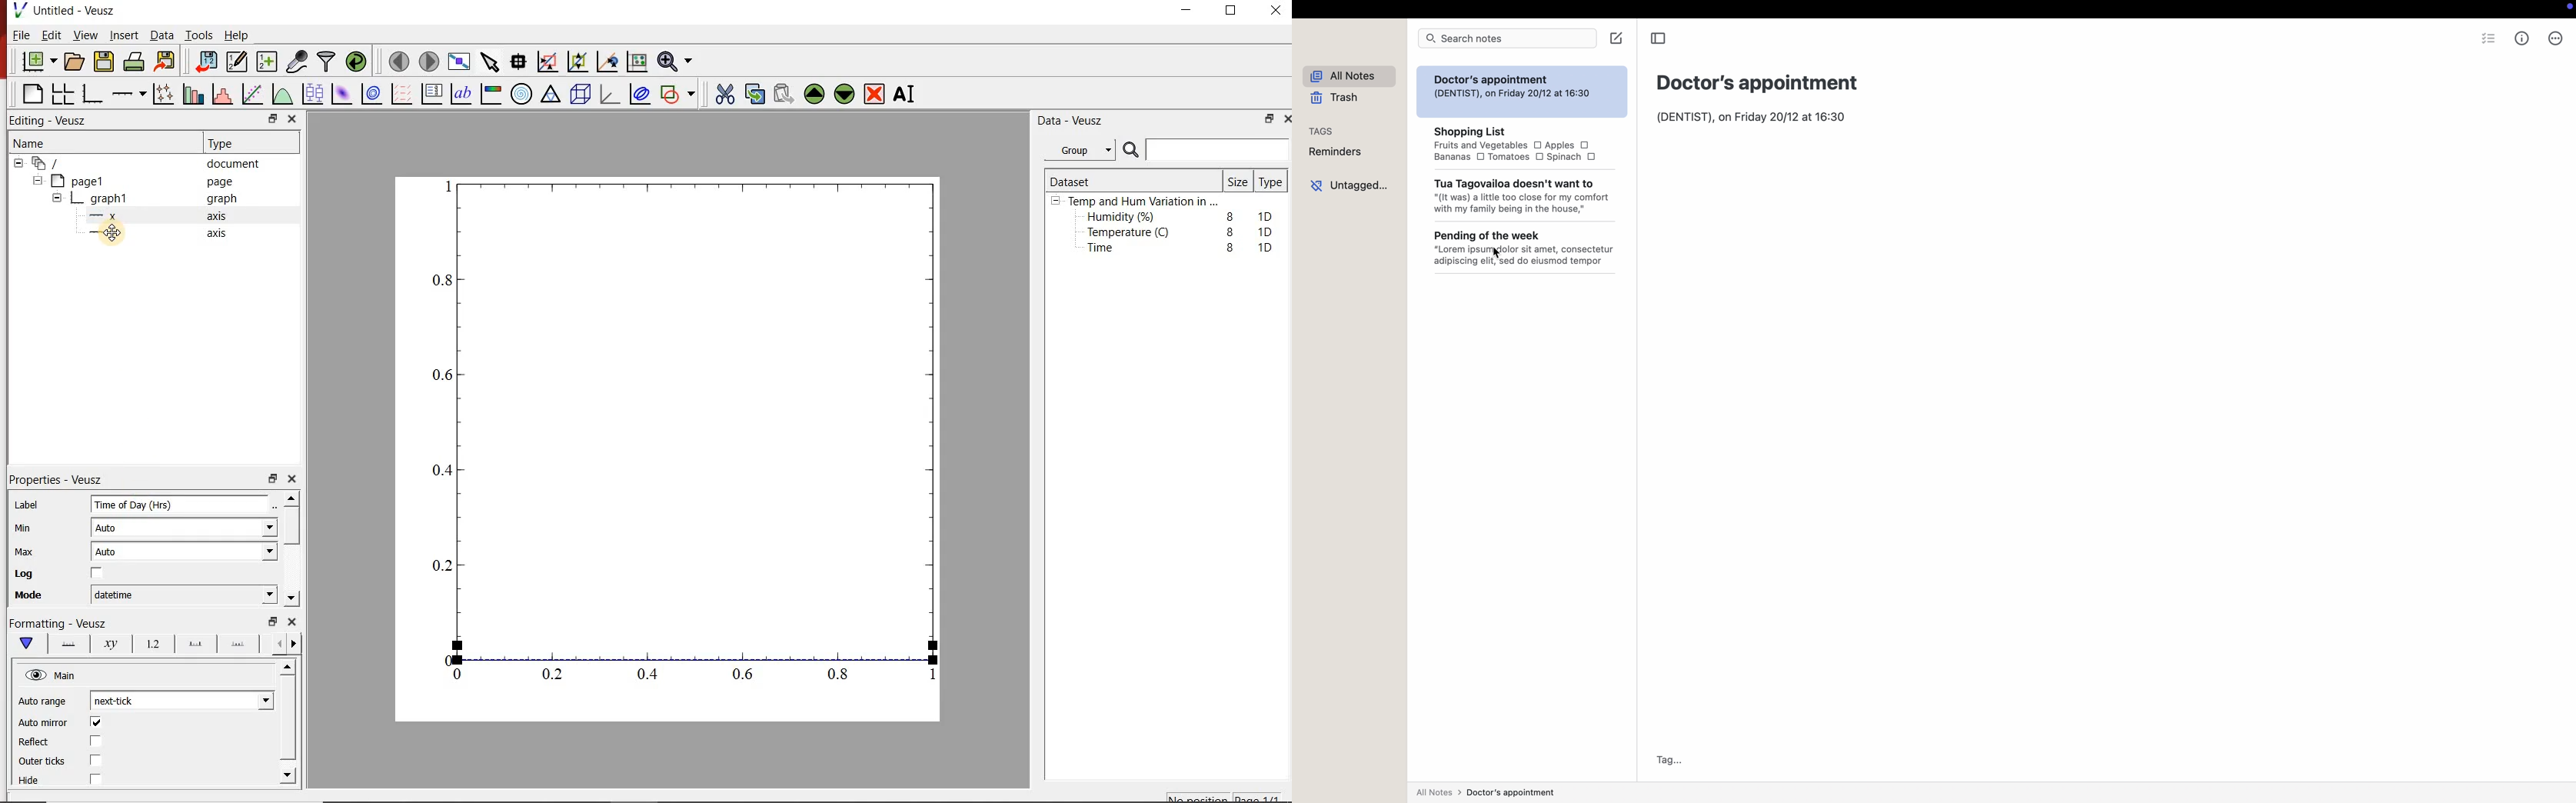  Describe the element at coordinates (270, 621) in the screenshot. I see `restore down` at that location.